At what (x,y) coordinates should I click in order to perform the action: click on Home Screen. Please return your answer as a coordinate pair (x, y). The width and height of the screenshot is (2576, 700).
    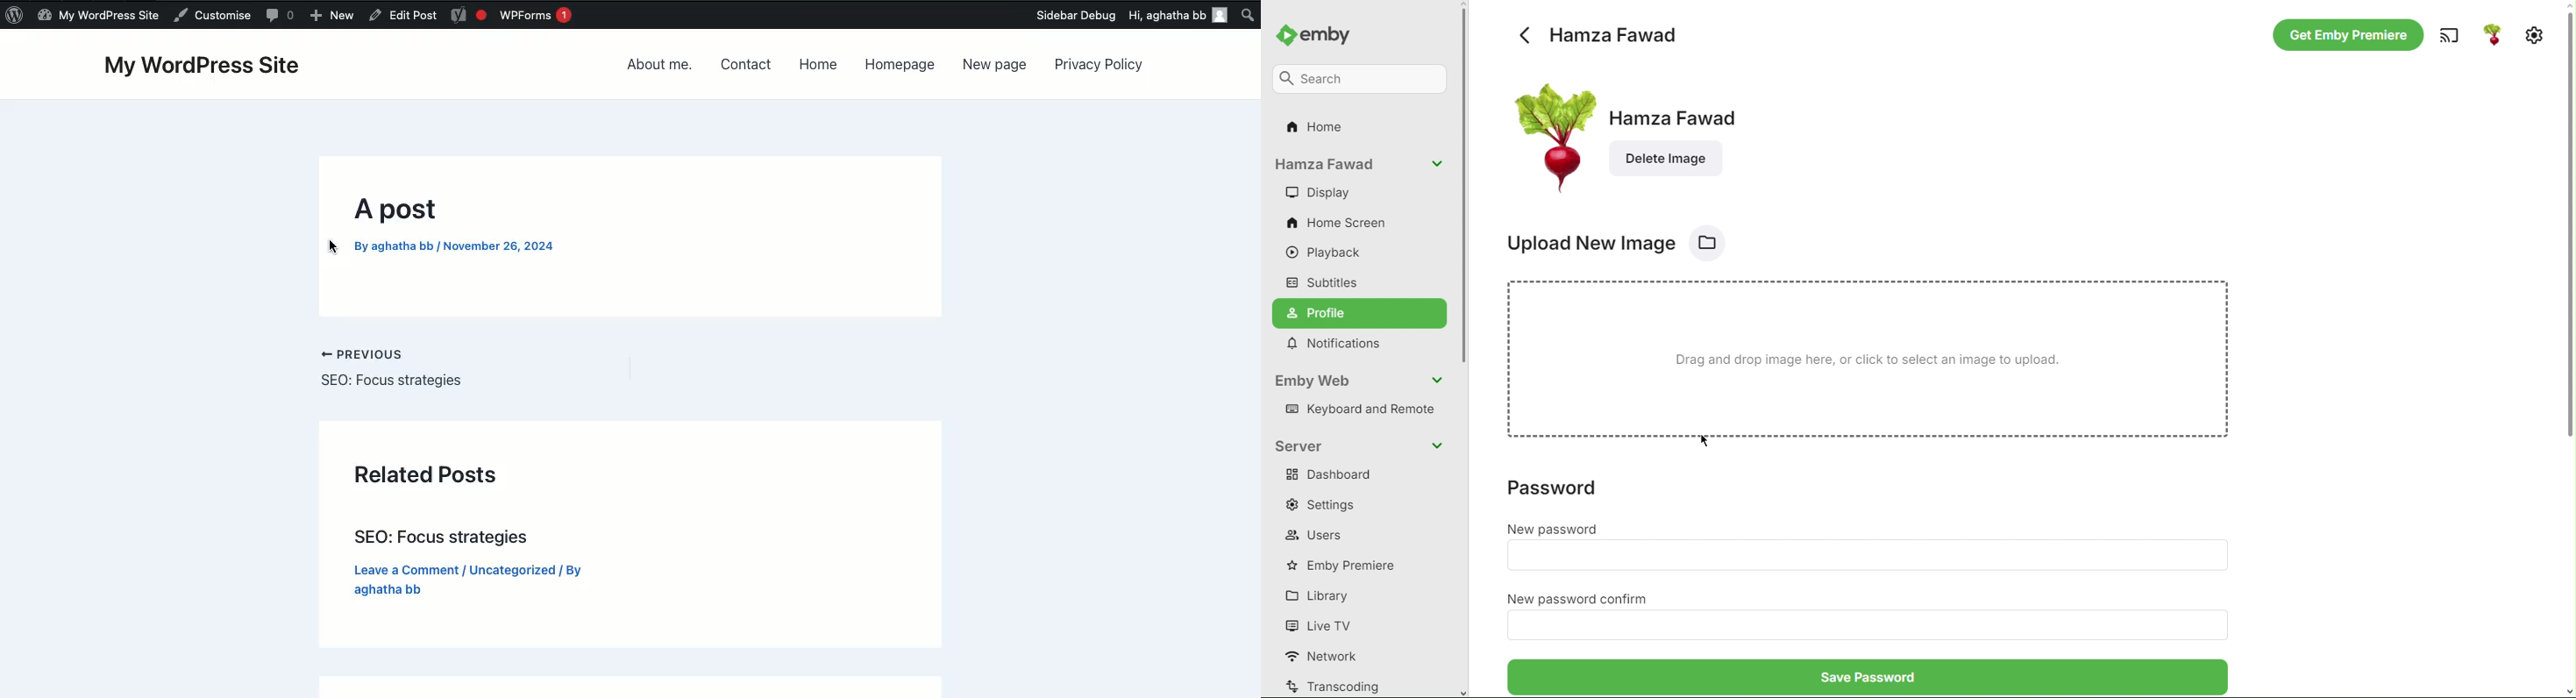
    Looking at the image, I should click on (1339, 224).